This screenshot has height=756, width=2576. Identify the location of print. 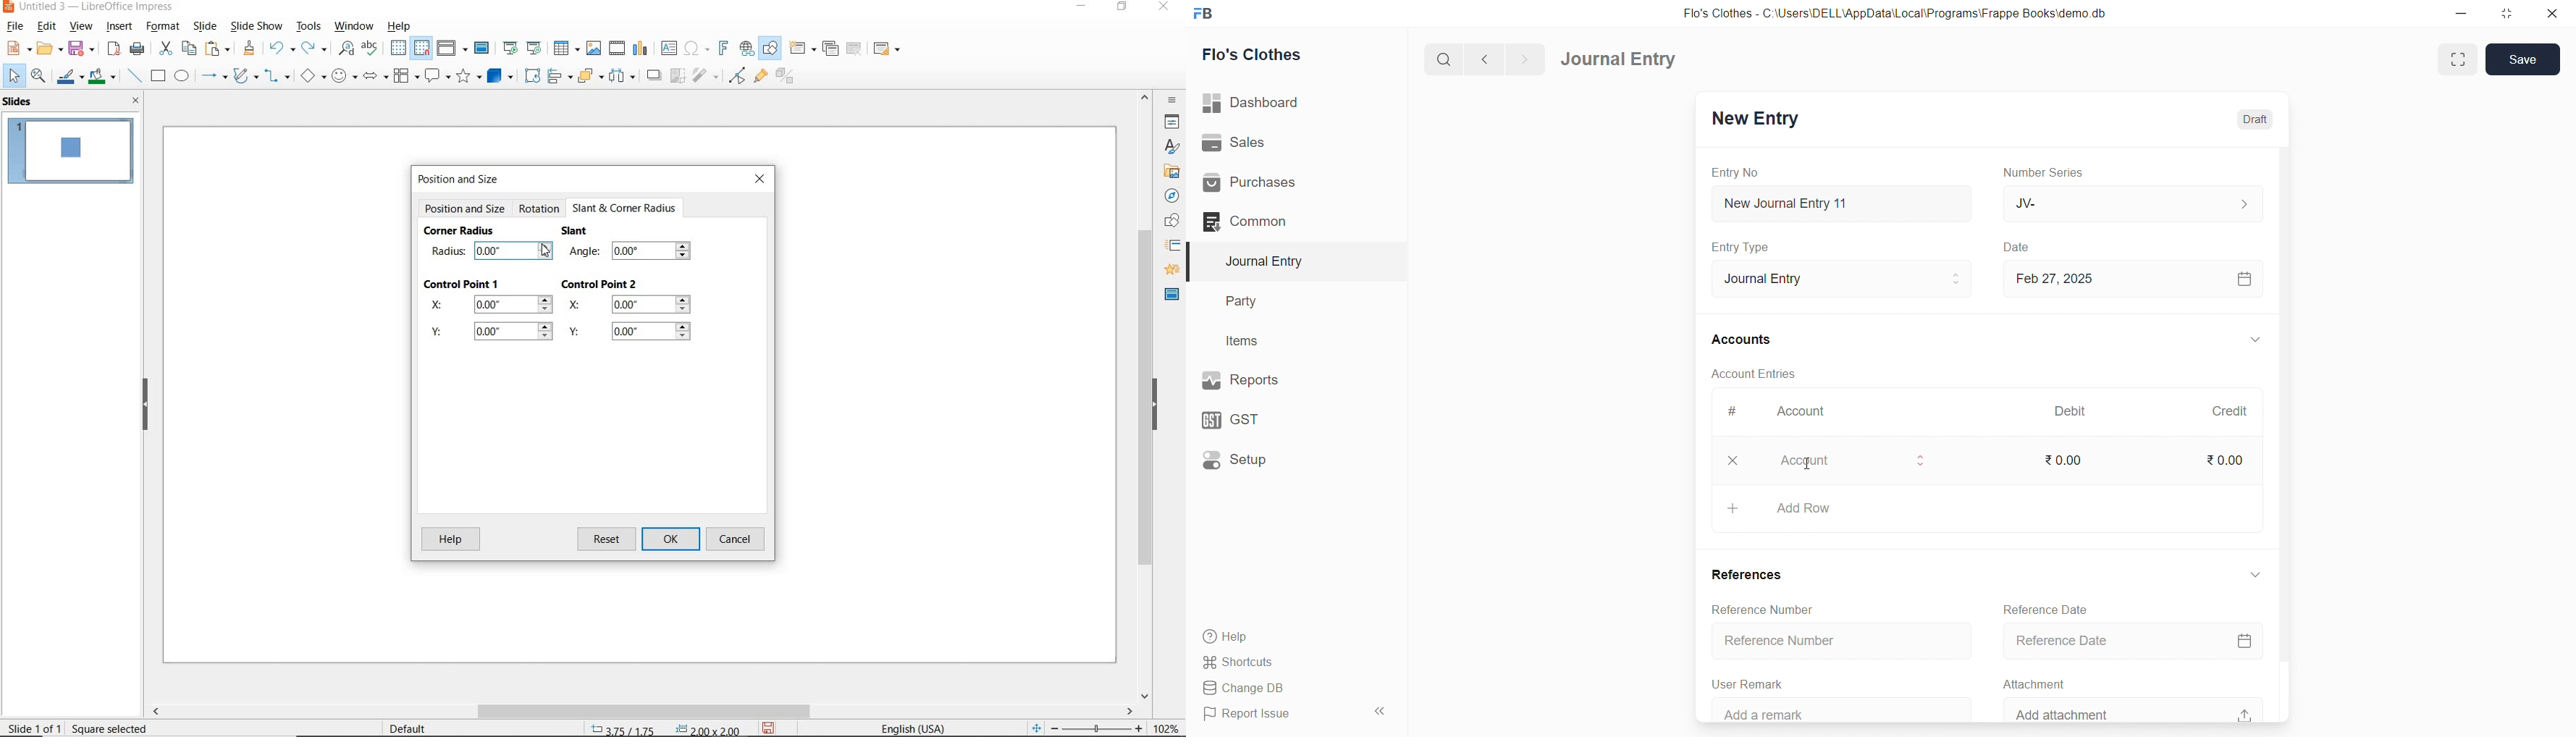
(138, 48).